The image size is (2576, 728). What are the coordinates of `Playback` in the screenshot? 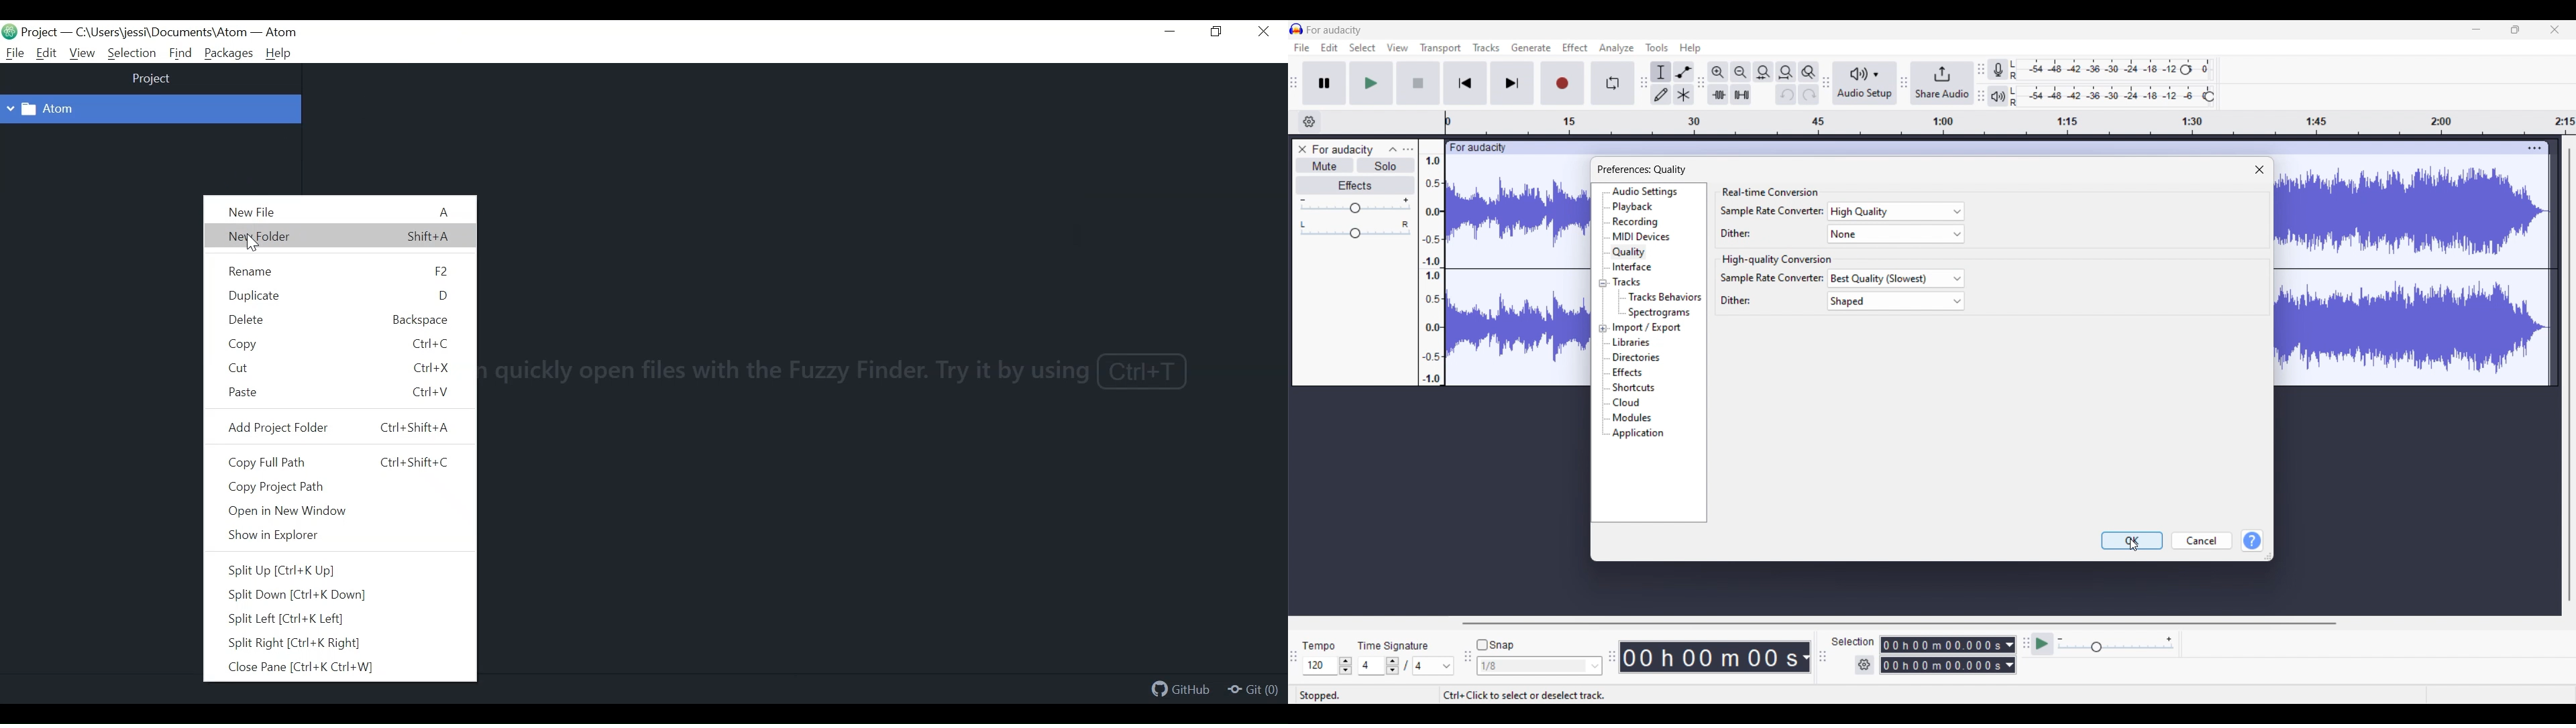 It's located at (1633, 206).